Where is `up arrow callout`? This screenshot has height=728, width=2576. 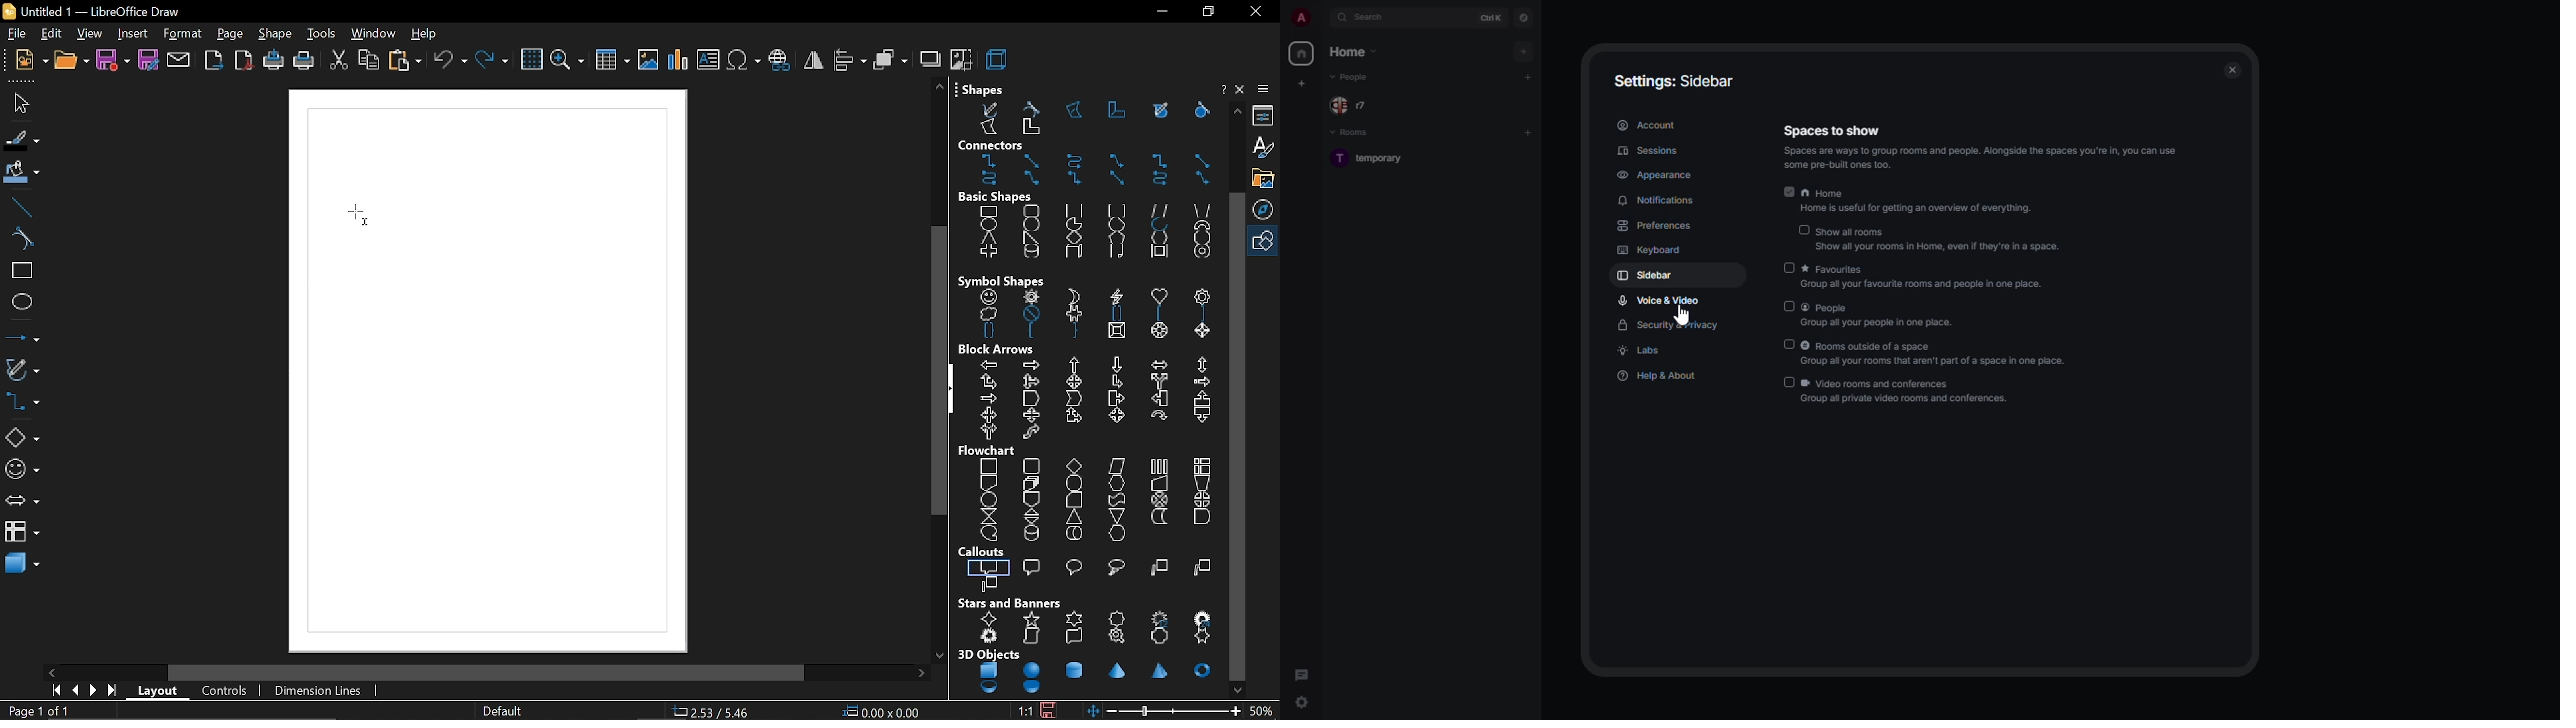
up arrow callout is located at coordinates (1199, 399).